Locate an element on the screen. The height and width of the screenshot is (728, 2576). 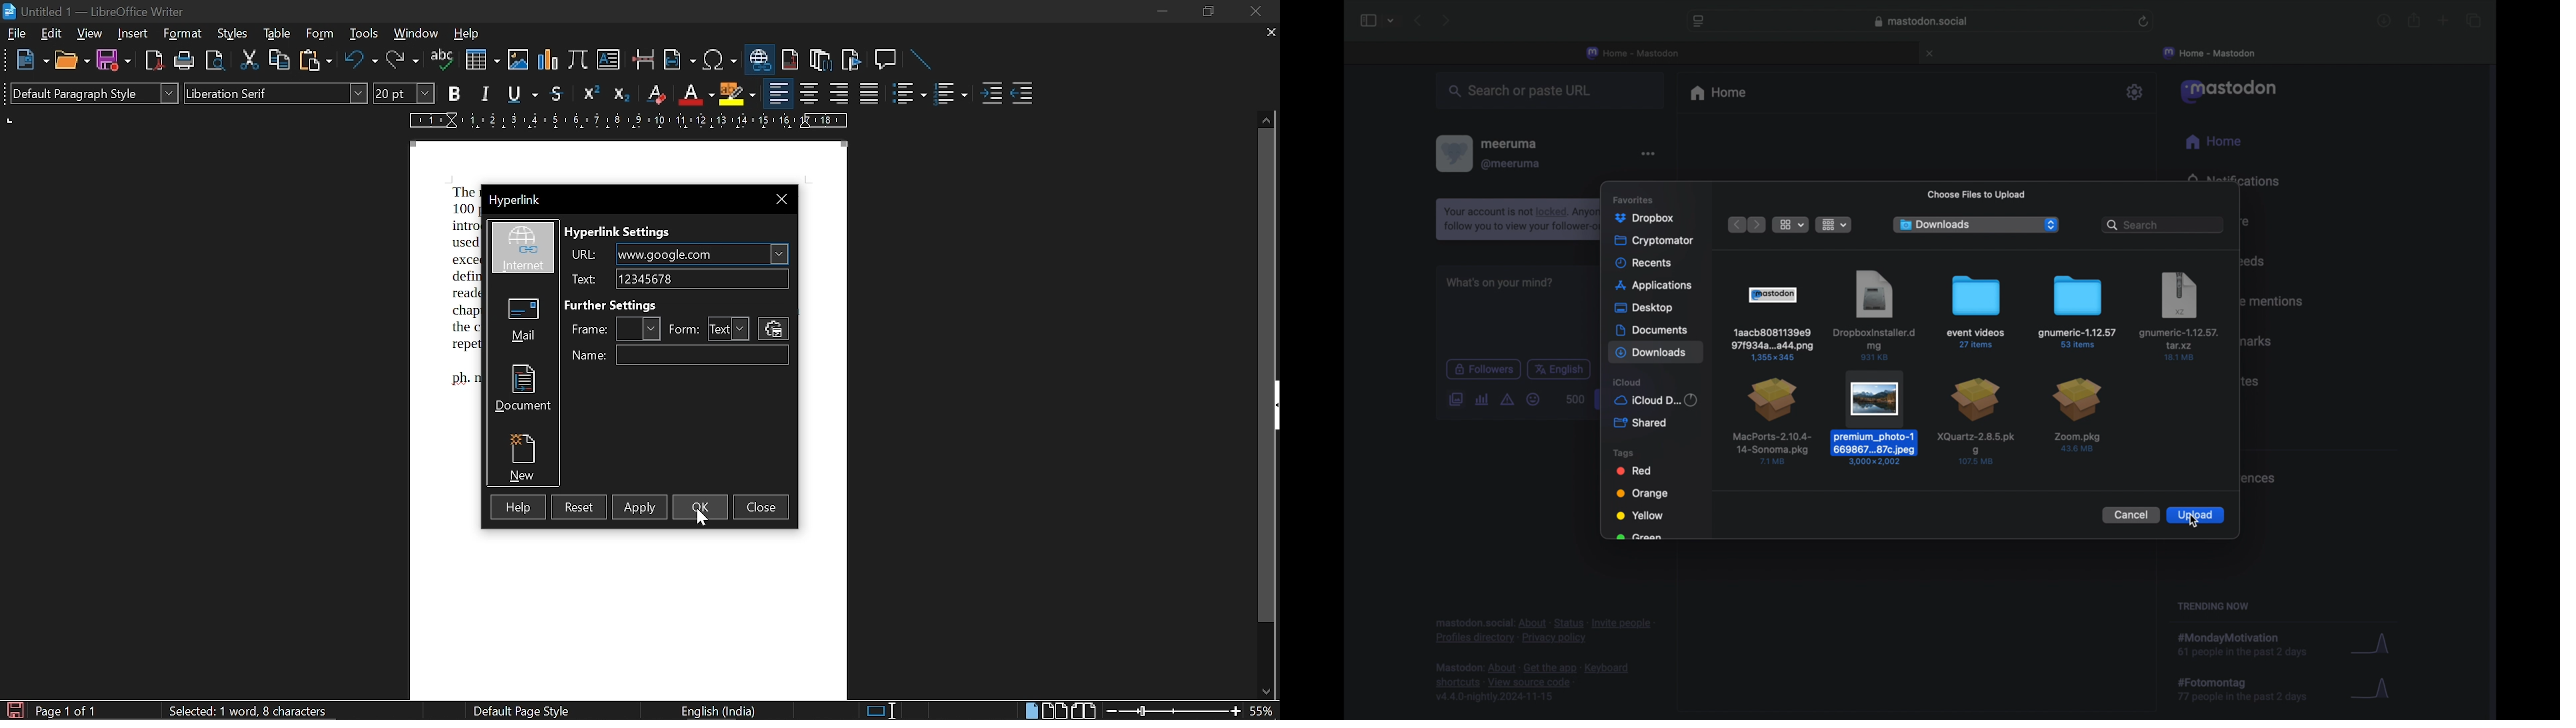
insert bibliography is located at coordinates (850, 61).